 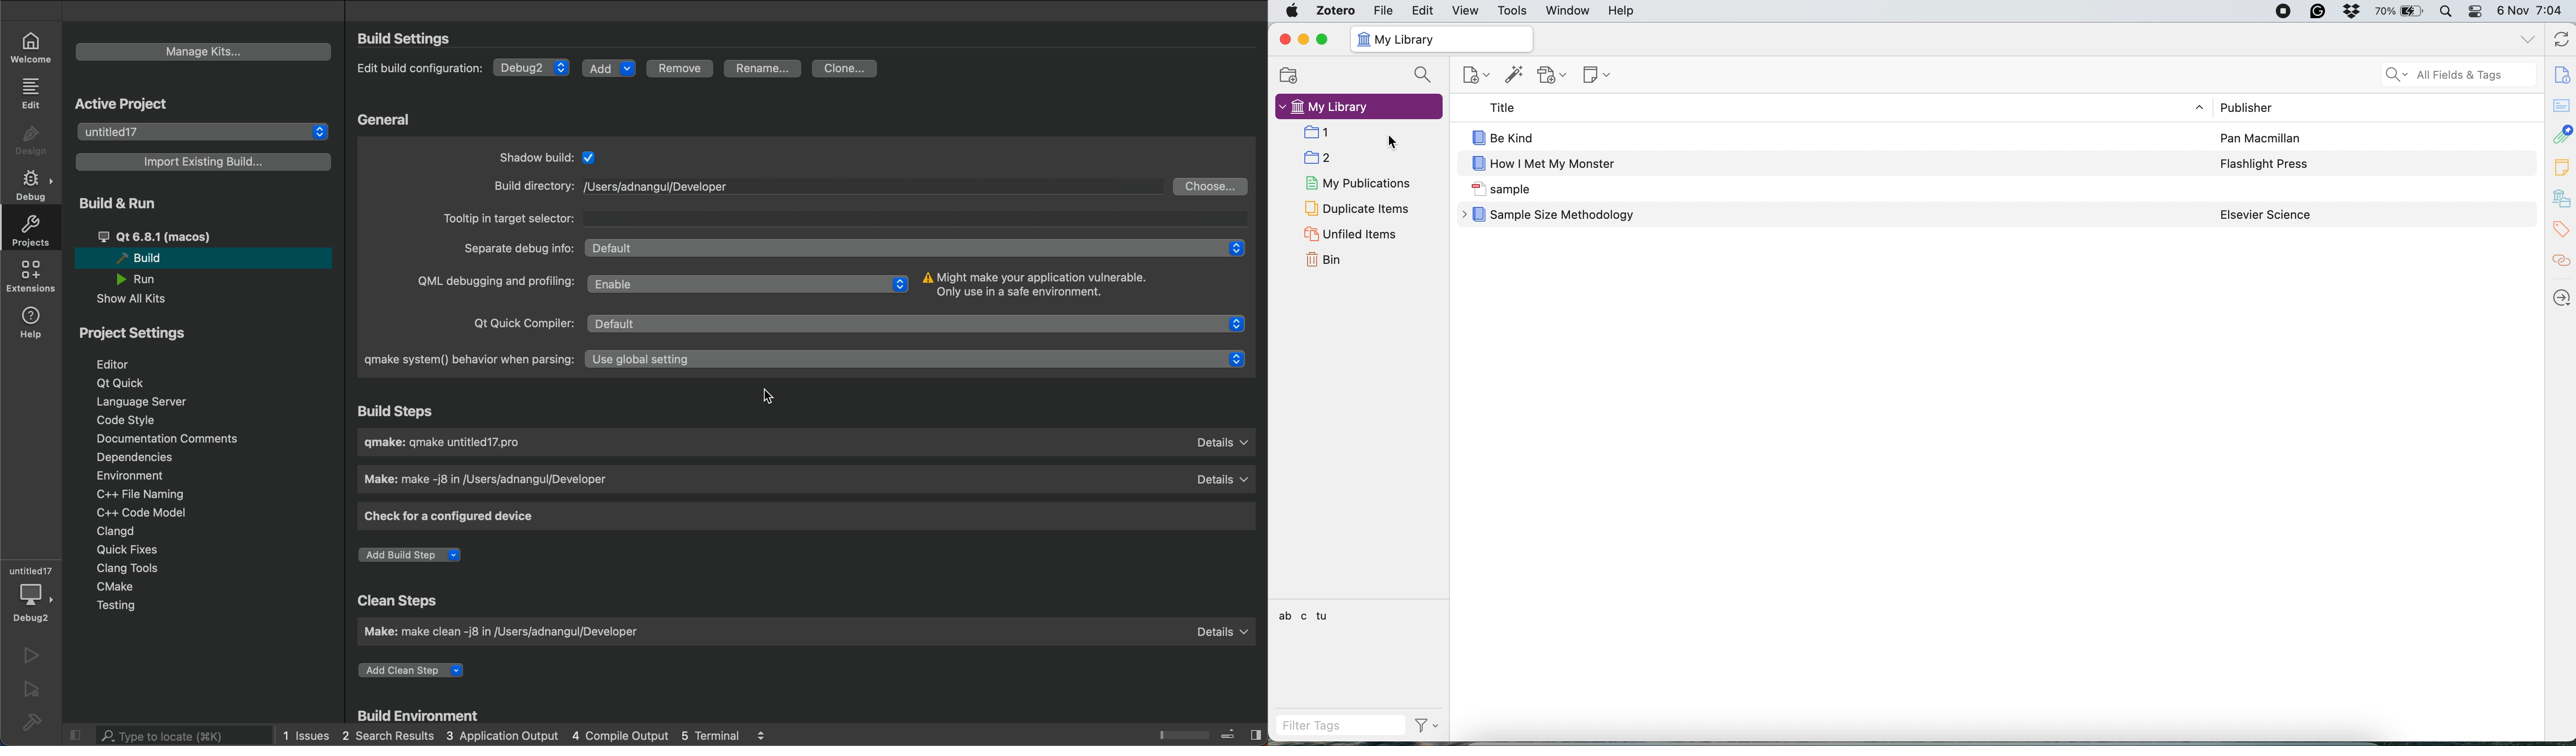 I want to click on minimise, so click(x=1303, y=40).